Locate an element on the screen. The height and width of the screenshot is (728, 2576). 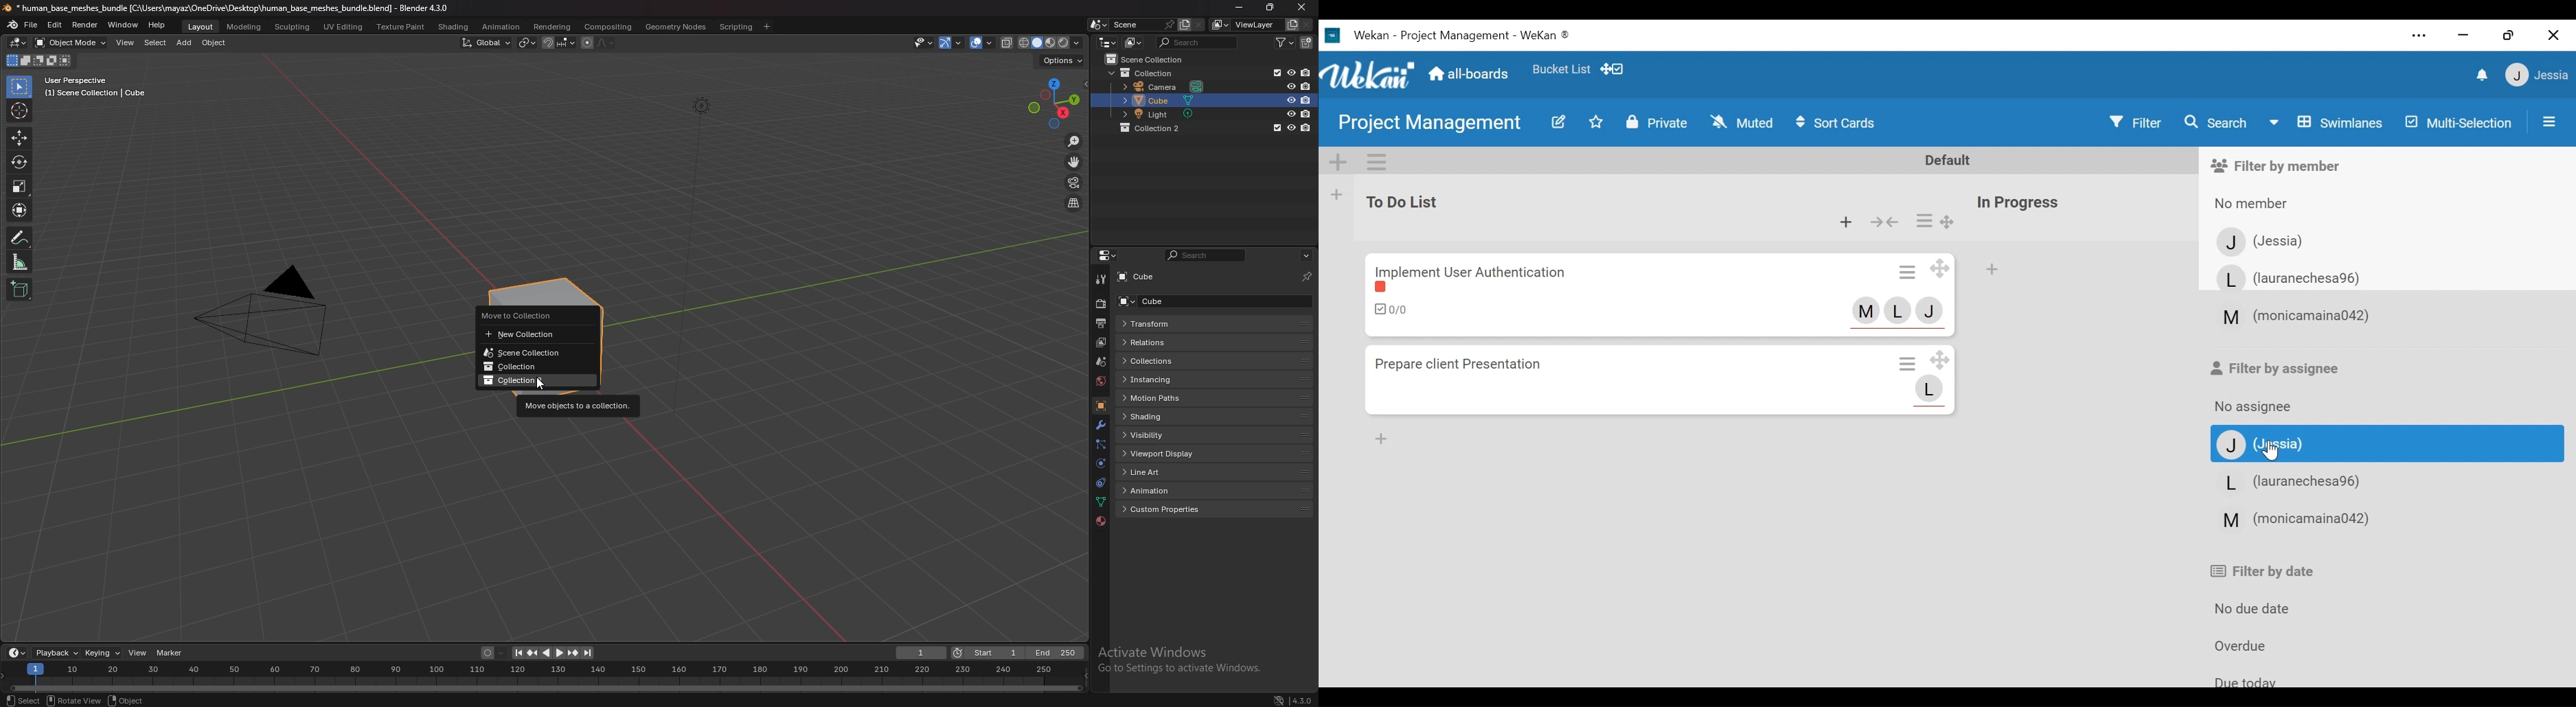
Restore is located at coordinates (2507, 35).